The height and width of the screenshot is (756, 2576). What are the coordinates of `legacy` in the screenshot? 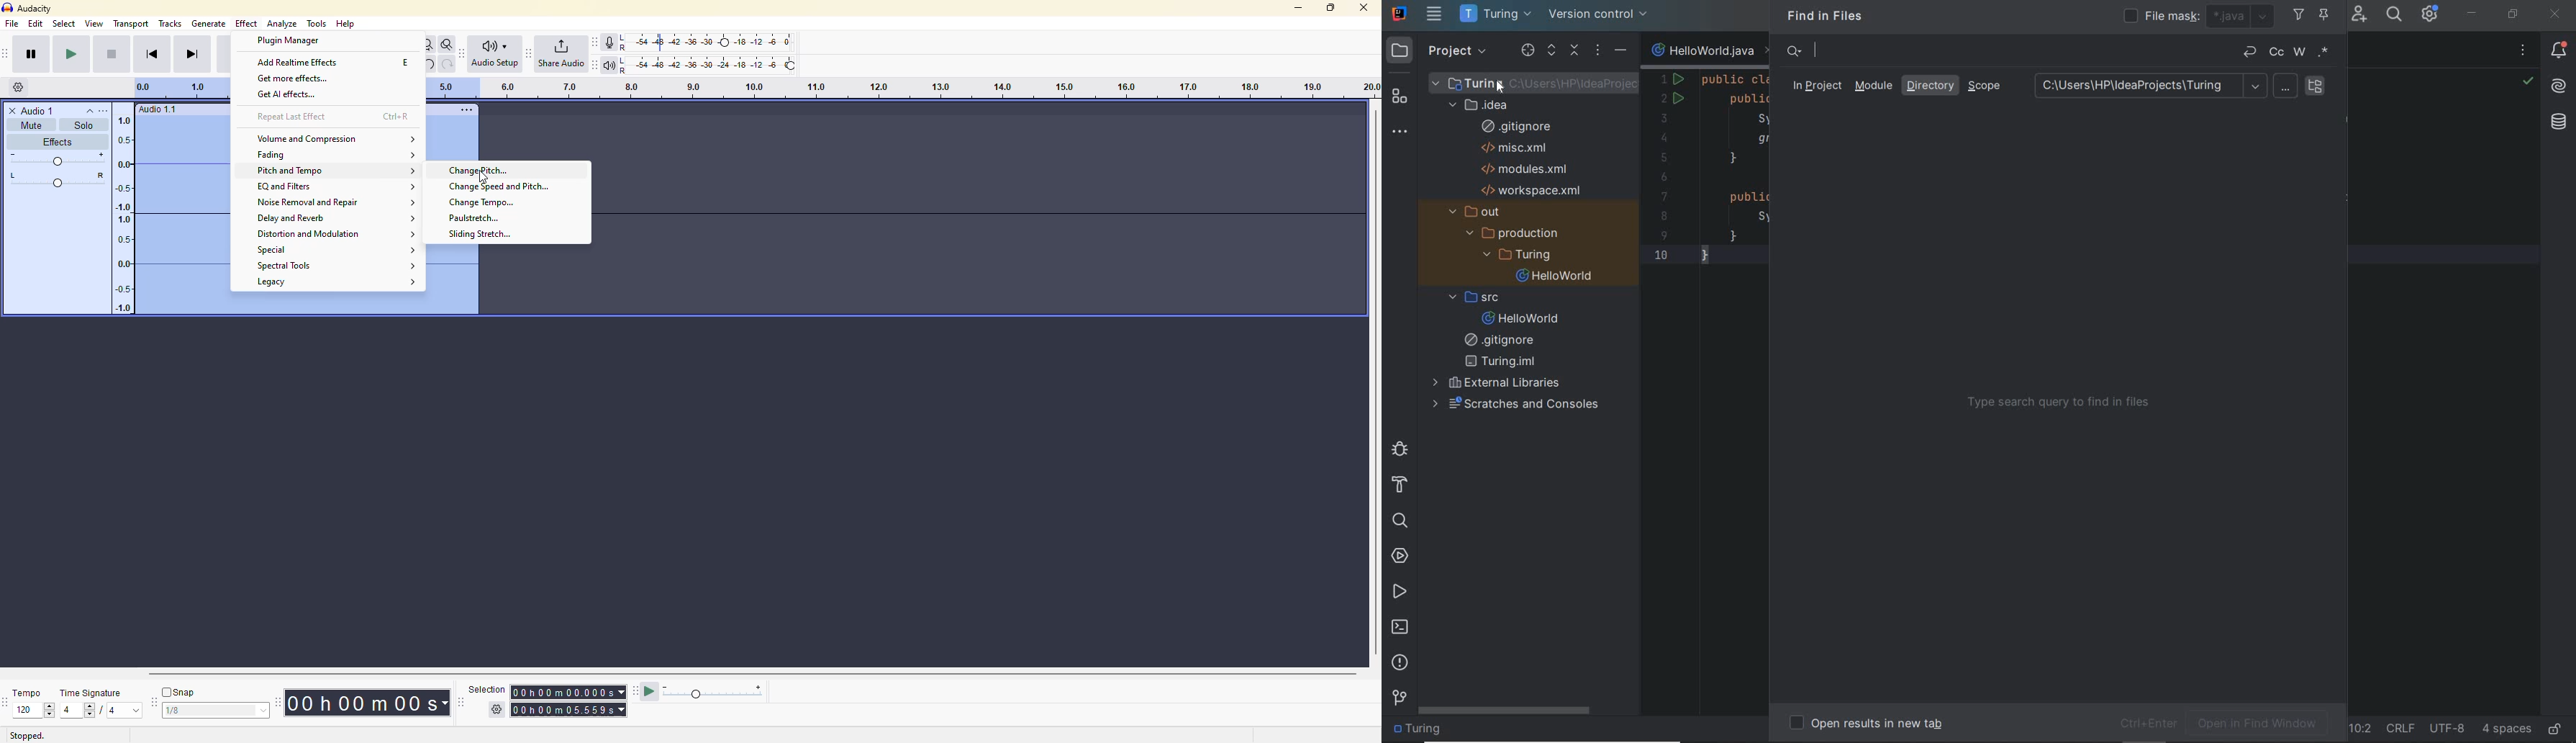 It's located at (274, 283).